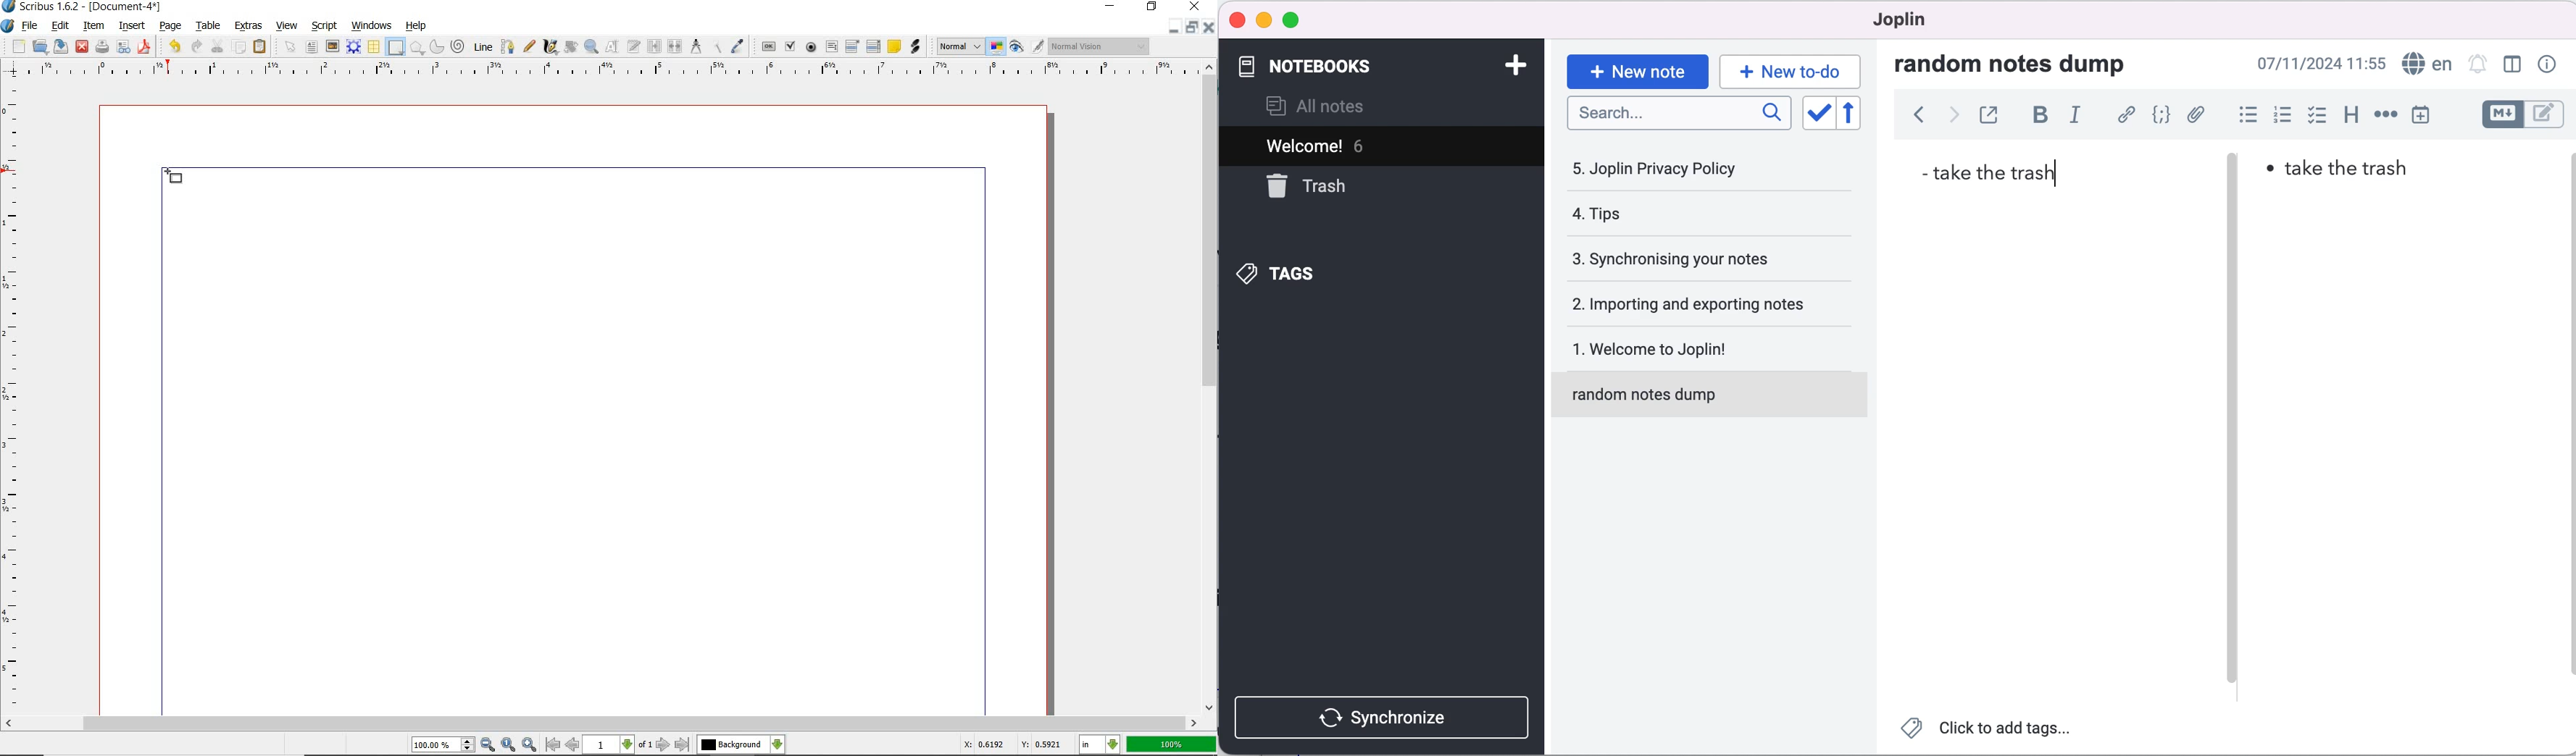 This screenshot has width=2576, height=756. What do you see at coordinates (2522, 116) in the screenshot?
I see `toggle editors` at bounding box center [2522, 116].